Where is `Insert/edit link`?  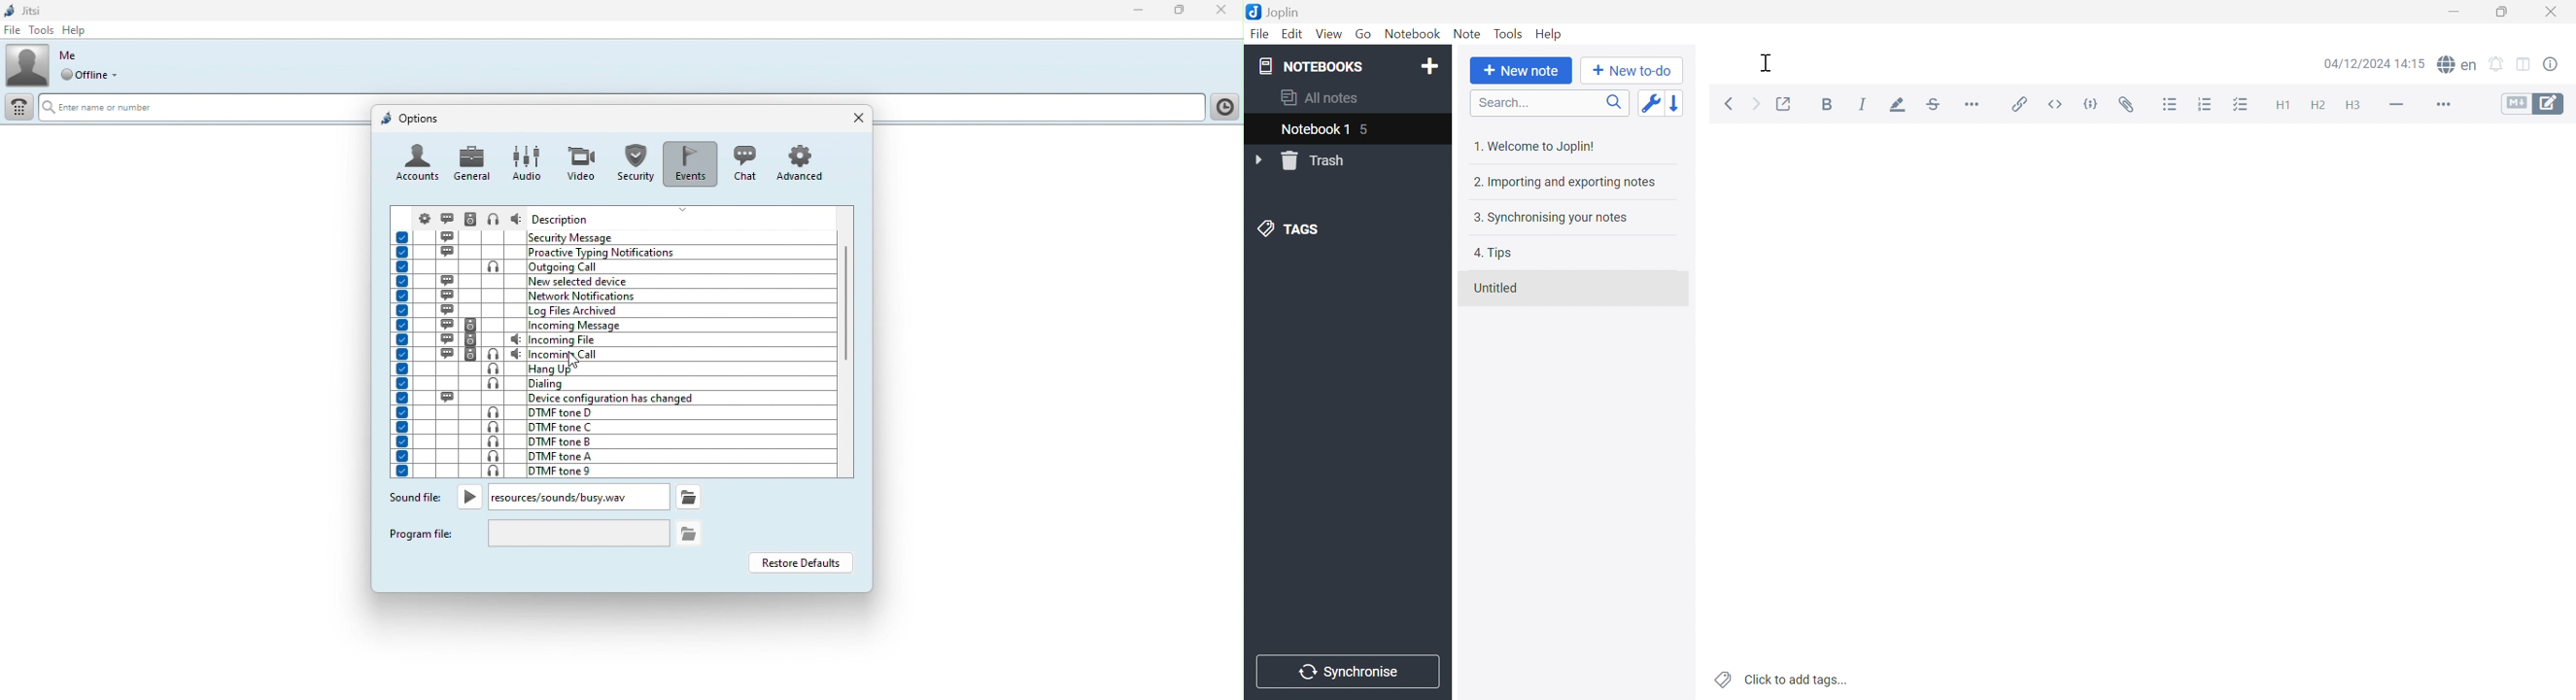
Insert/edit link is located at coordinates (2018, 104).